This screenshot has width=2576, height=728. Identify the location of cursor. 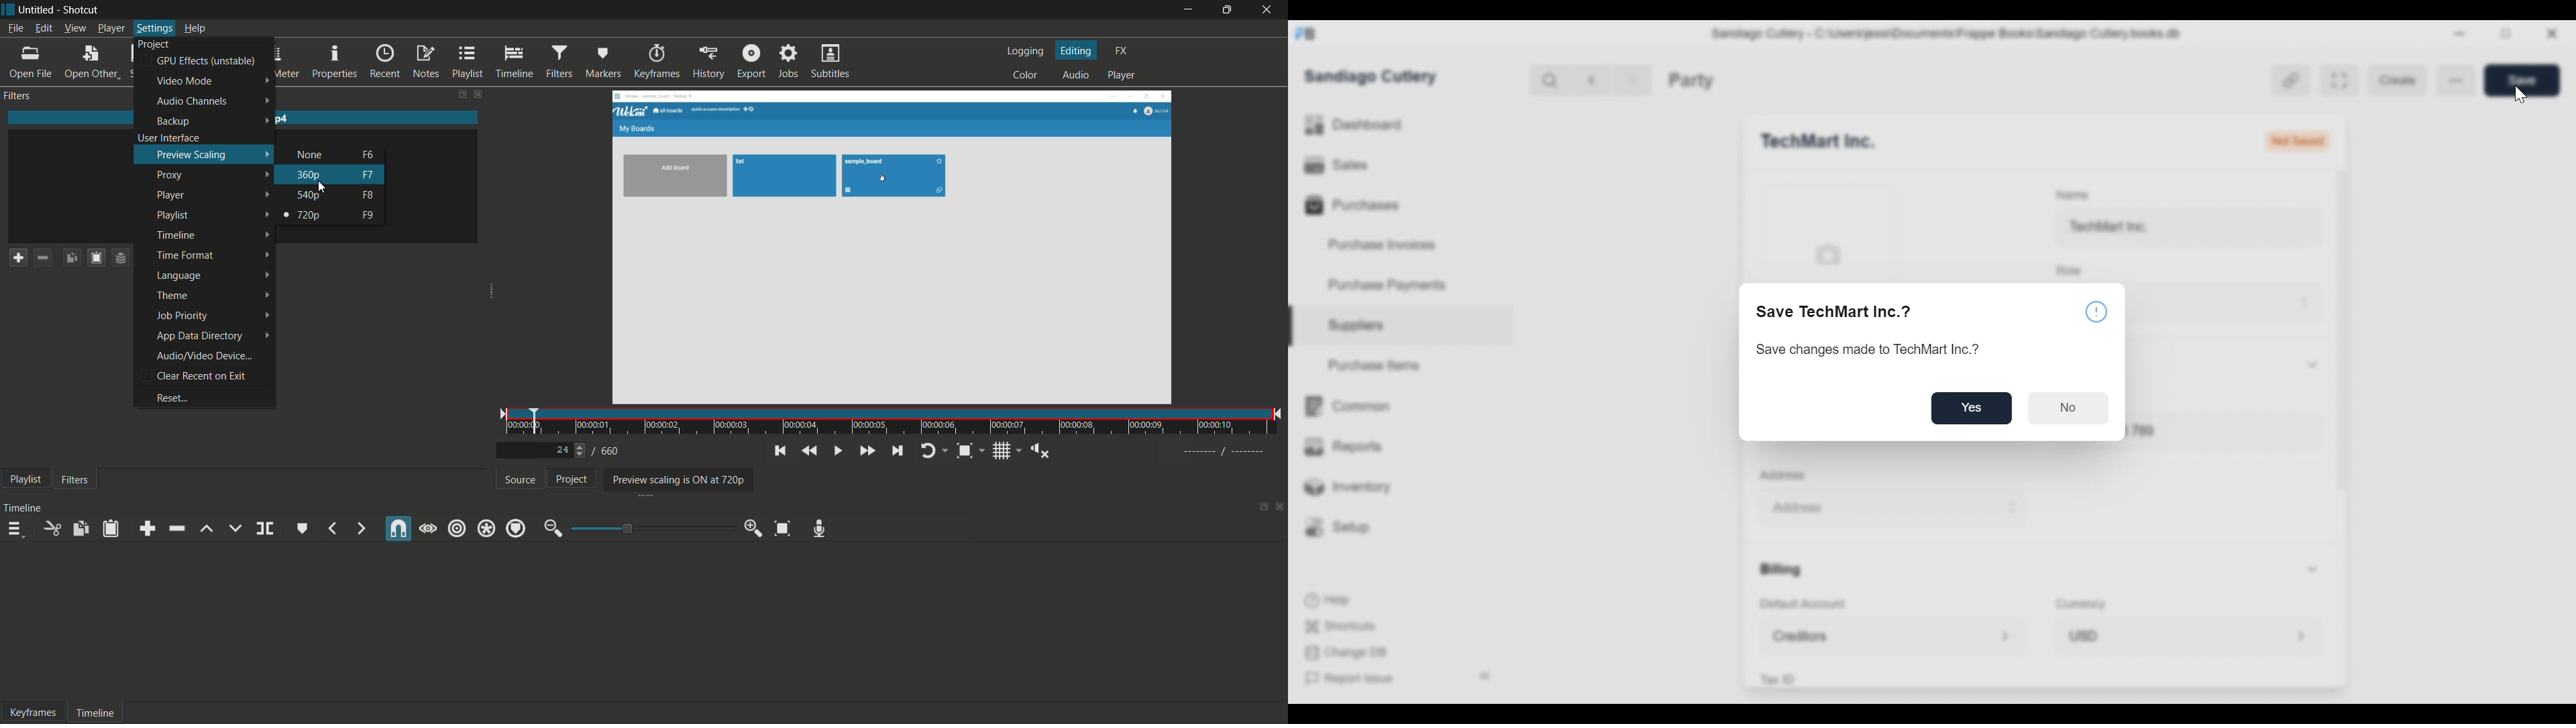
(2516, 96).